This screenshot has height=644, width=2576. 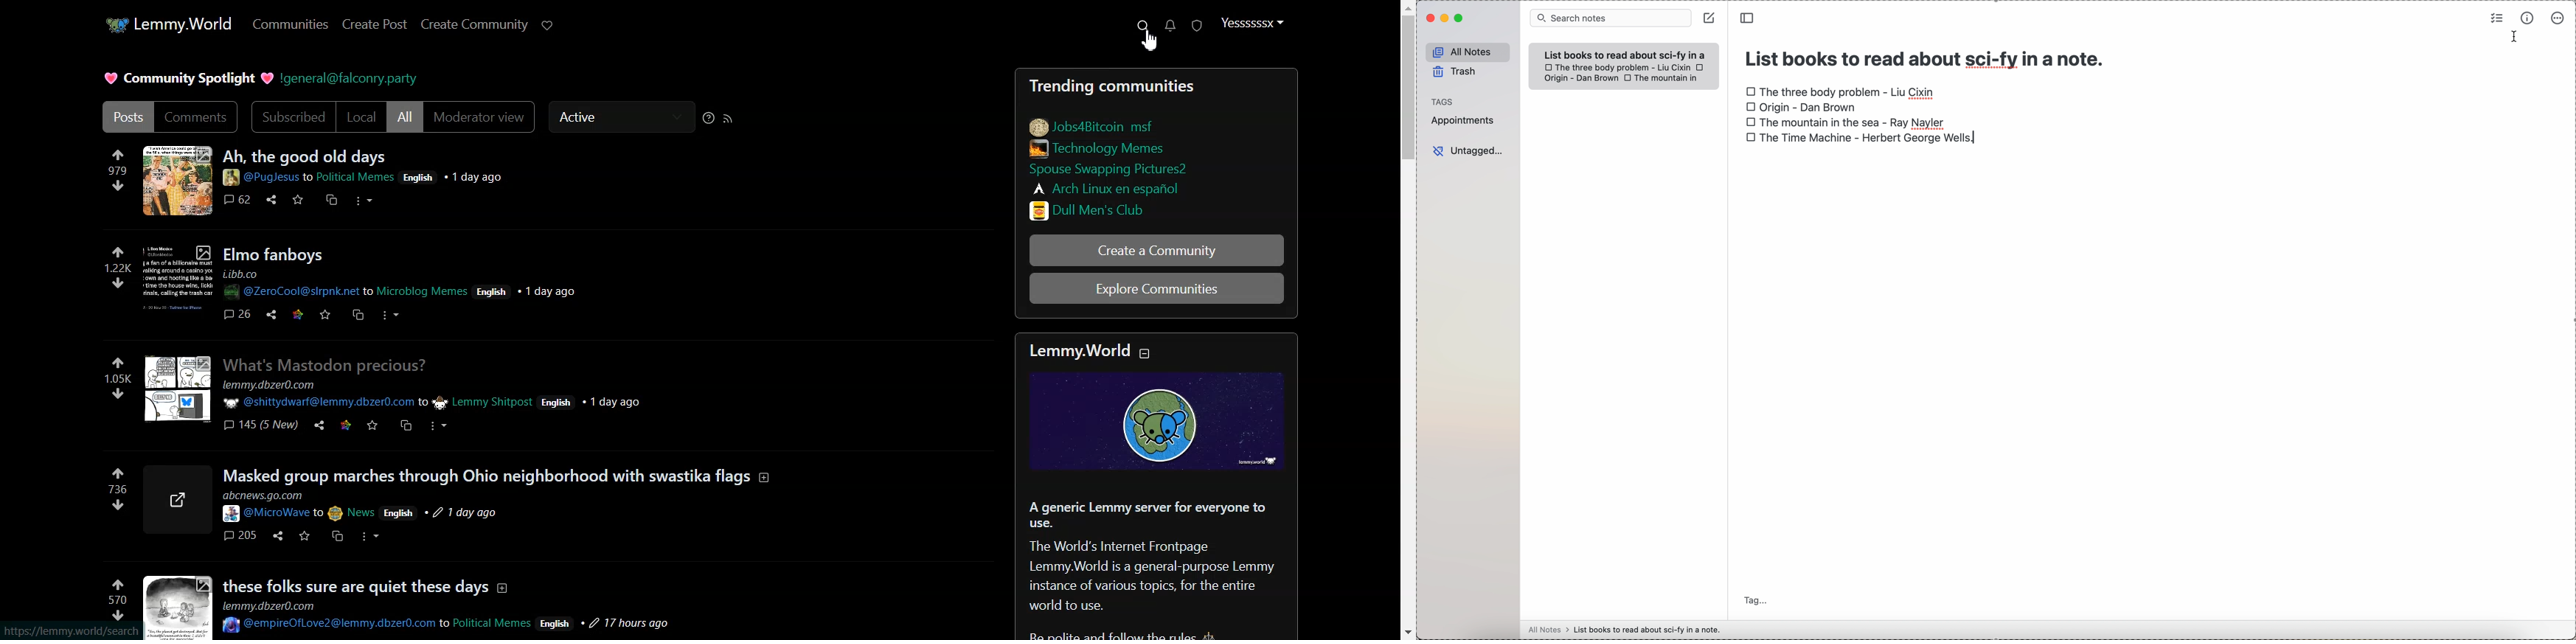 I want to click on search bar, so click(x=1610, y=18).